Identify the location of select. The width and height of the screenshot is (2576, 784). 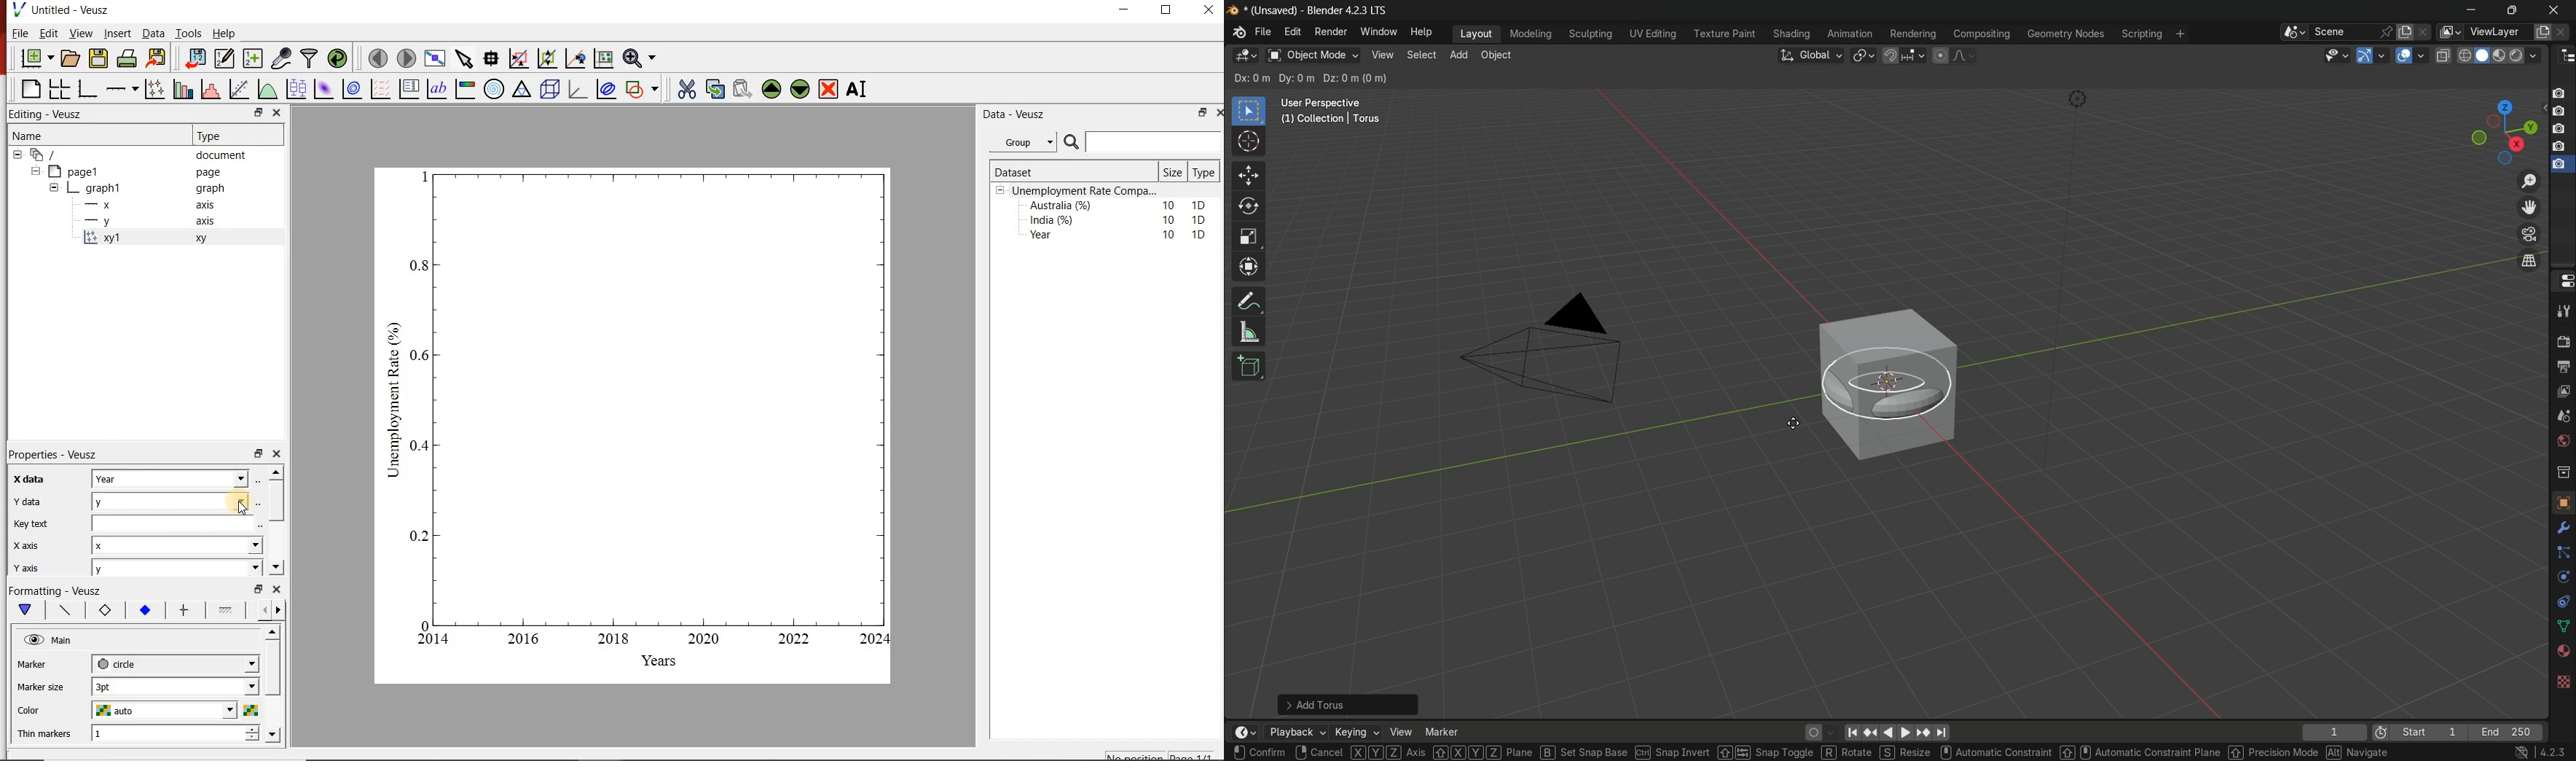
(1248, 112).